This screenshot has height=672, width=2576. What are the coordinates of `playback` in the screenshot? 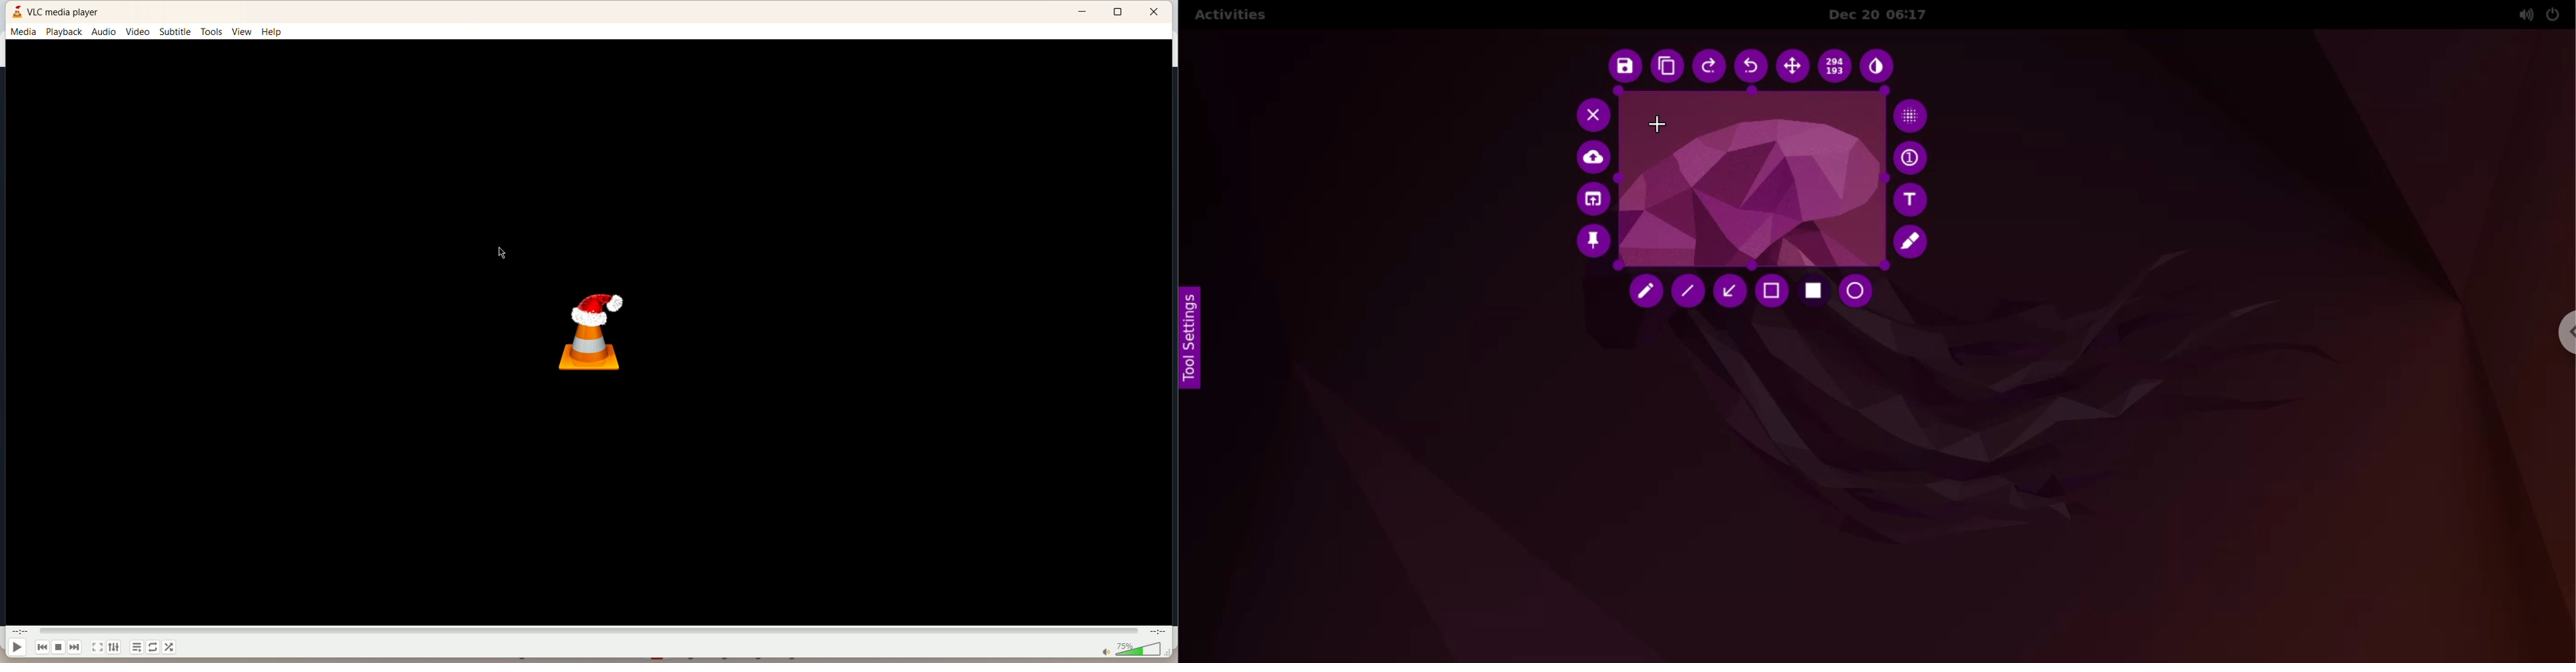 It's located at (64, 33).